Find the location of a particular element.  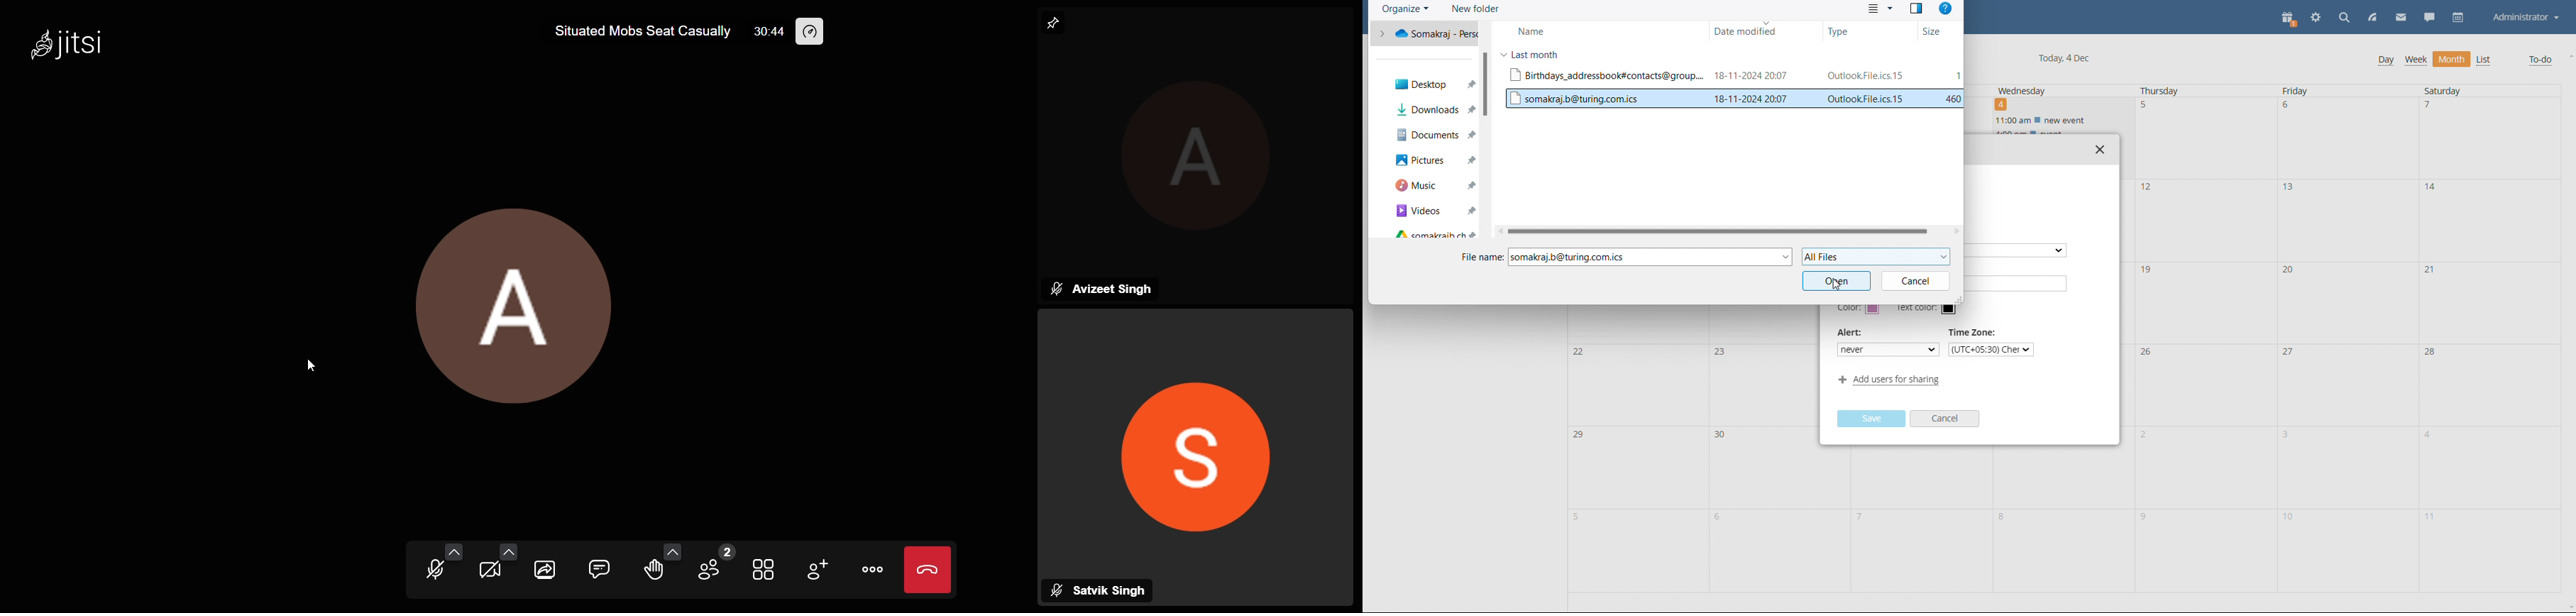

more actions is located at coordinates (874, 567).